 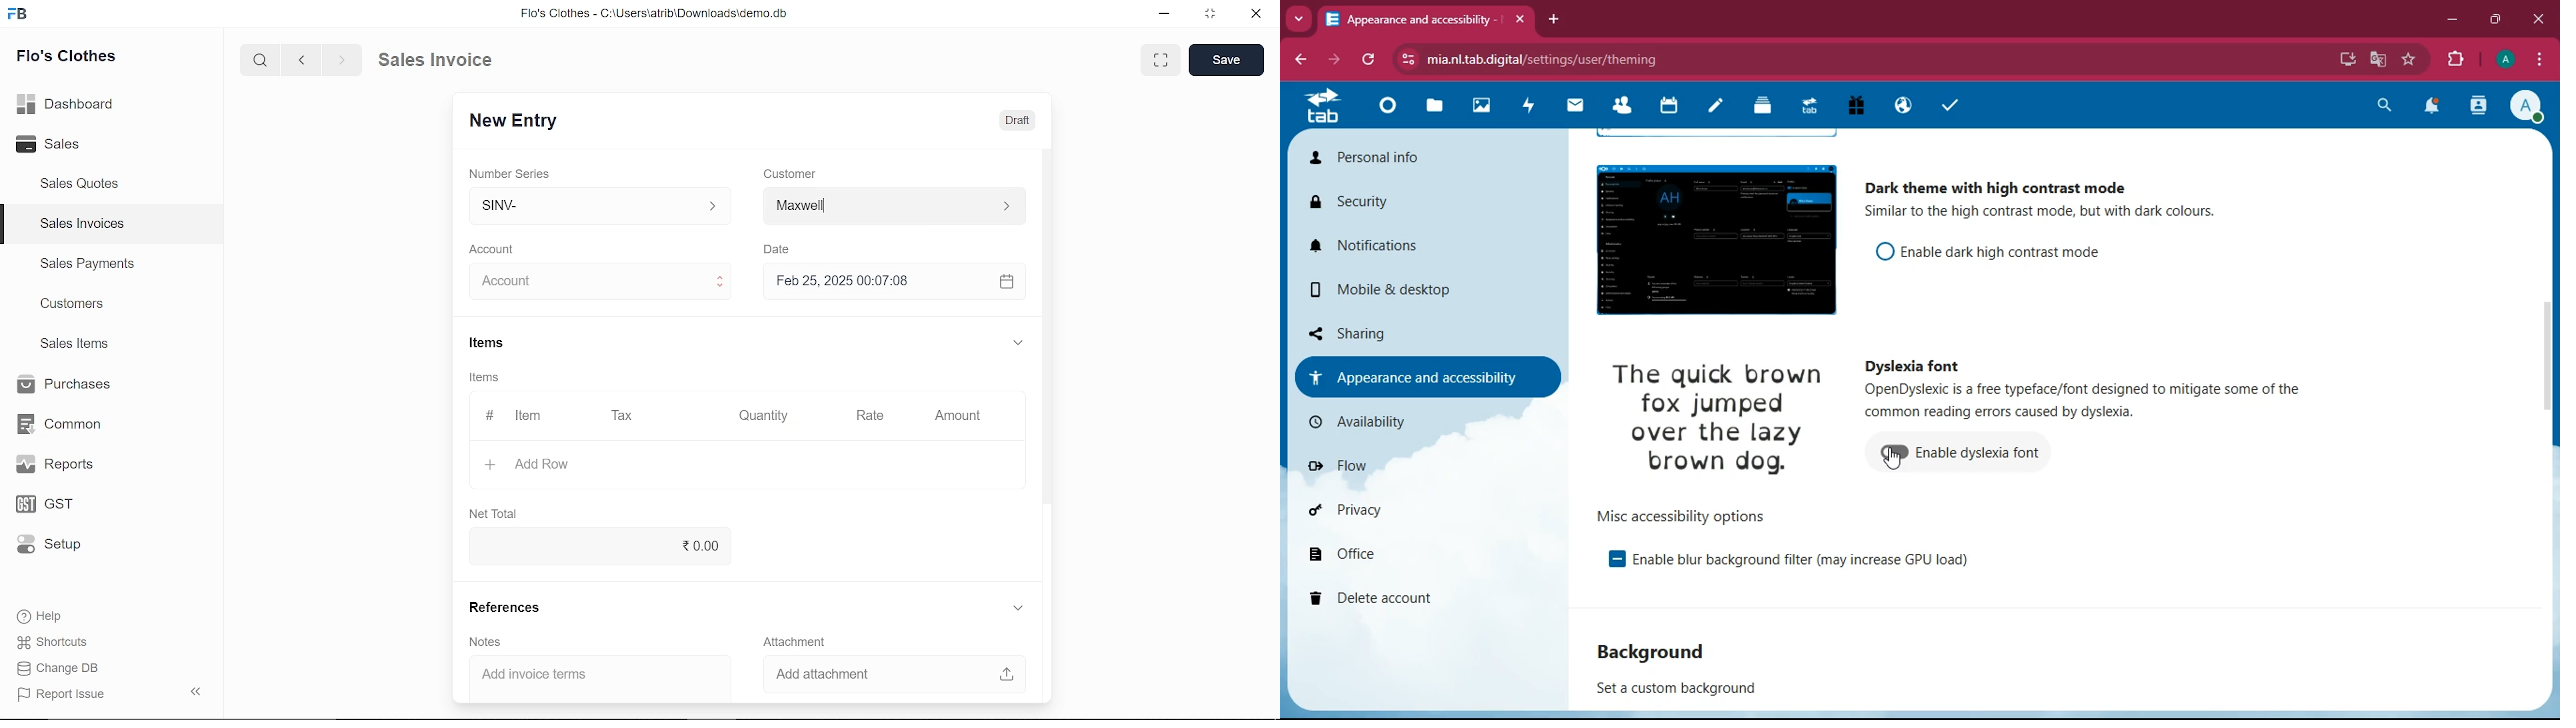 I want to click on images, so click(x=1486, y=106).